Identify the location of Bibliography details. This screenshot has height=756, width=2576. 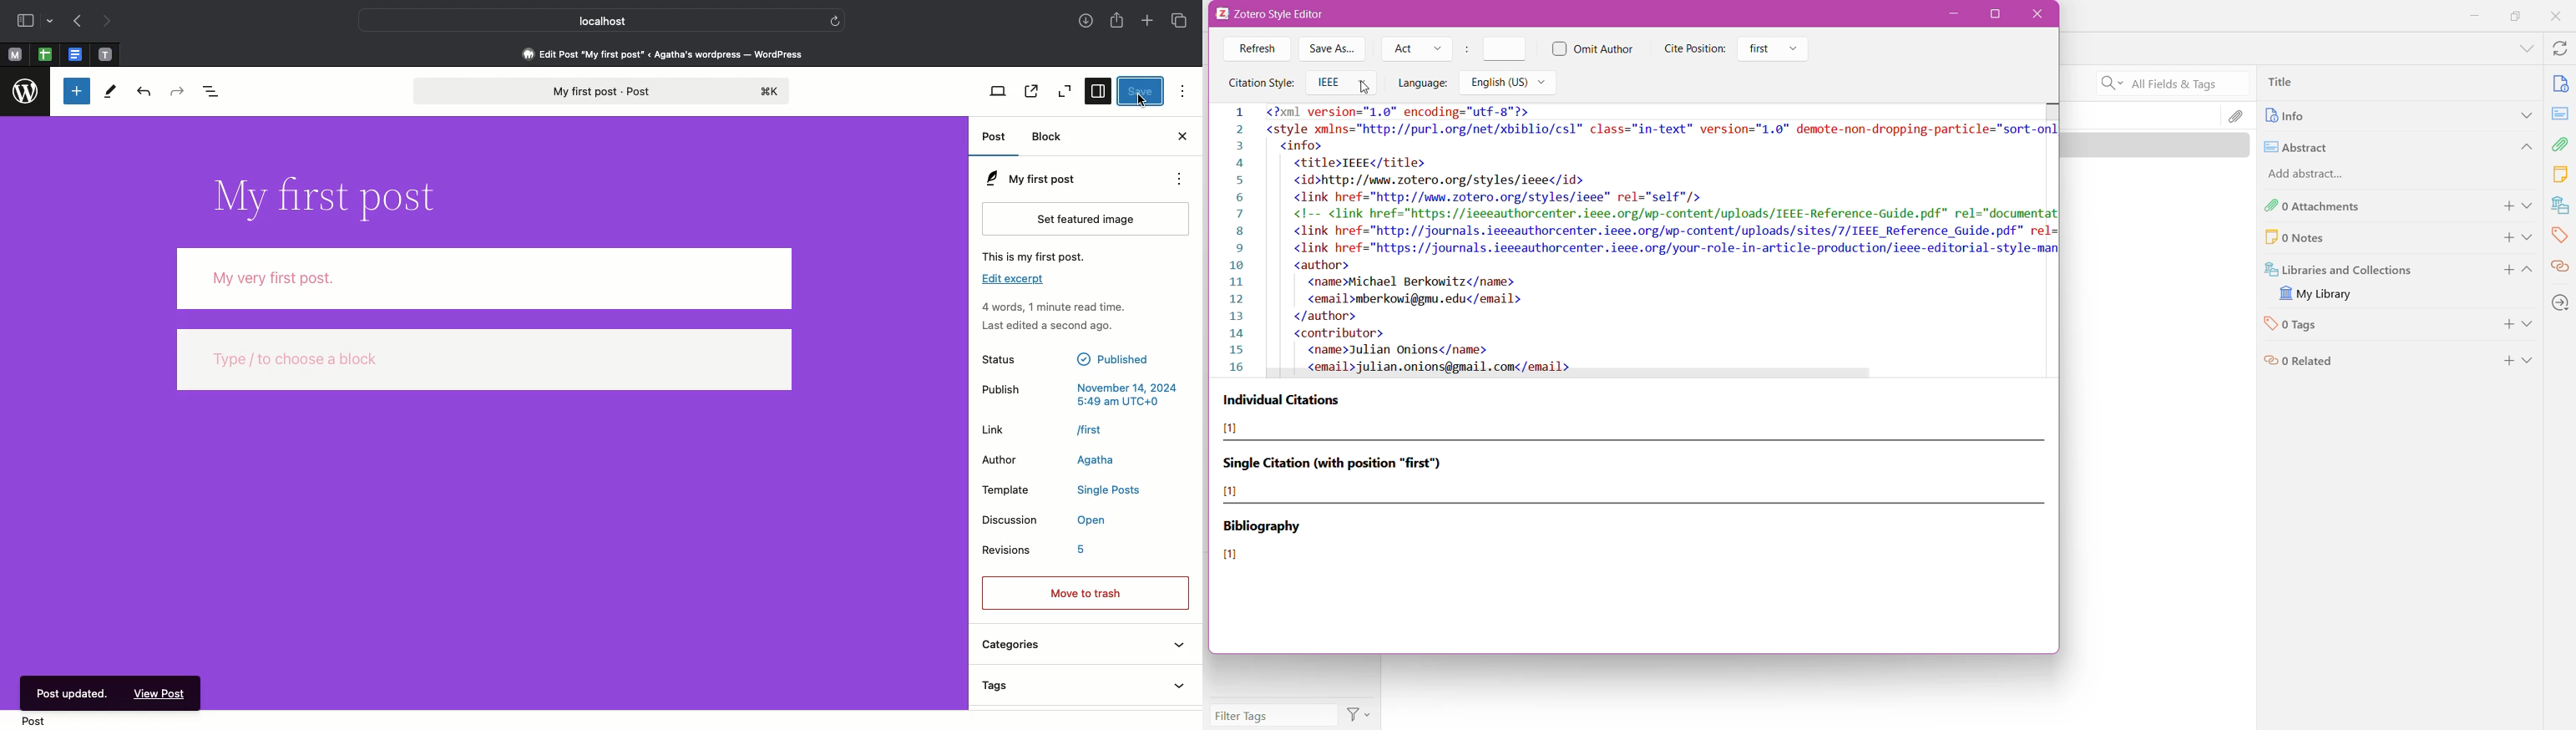
(1264, 542).